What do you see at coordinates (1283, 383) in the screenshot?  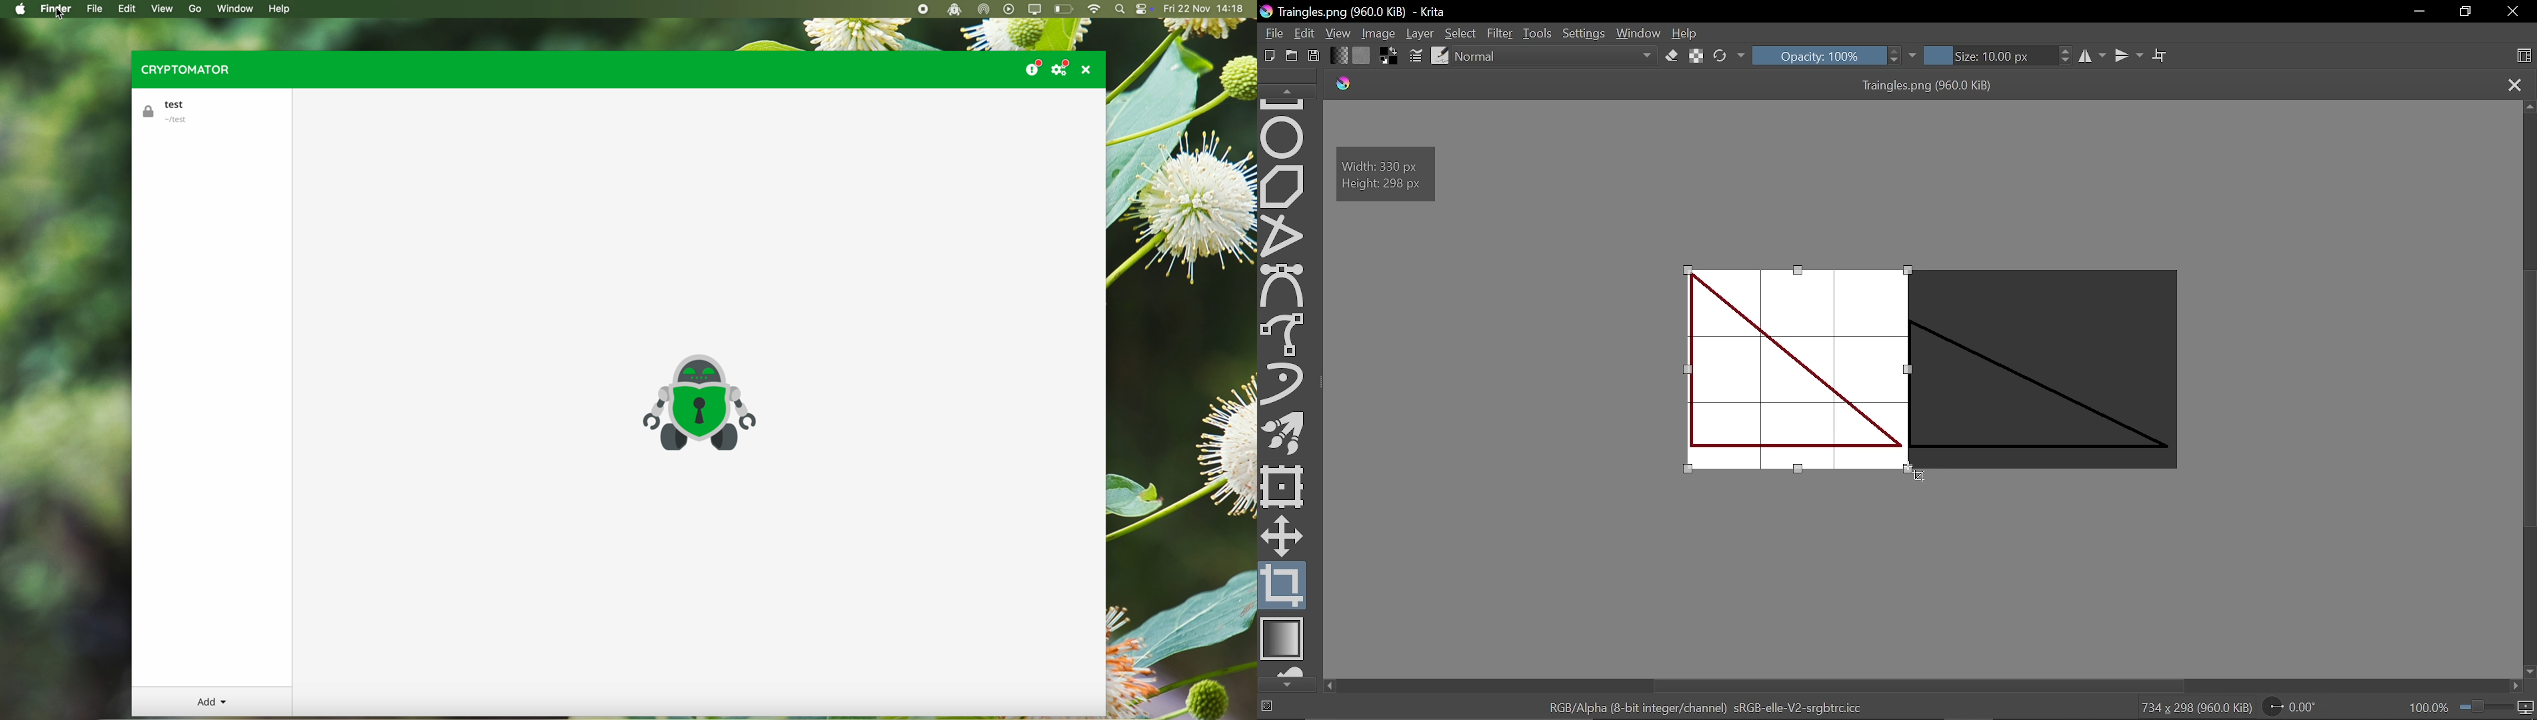 I see `Dynamic brush tool` at bounding box center [1283, 383].